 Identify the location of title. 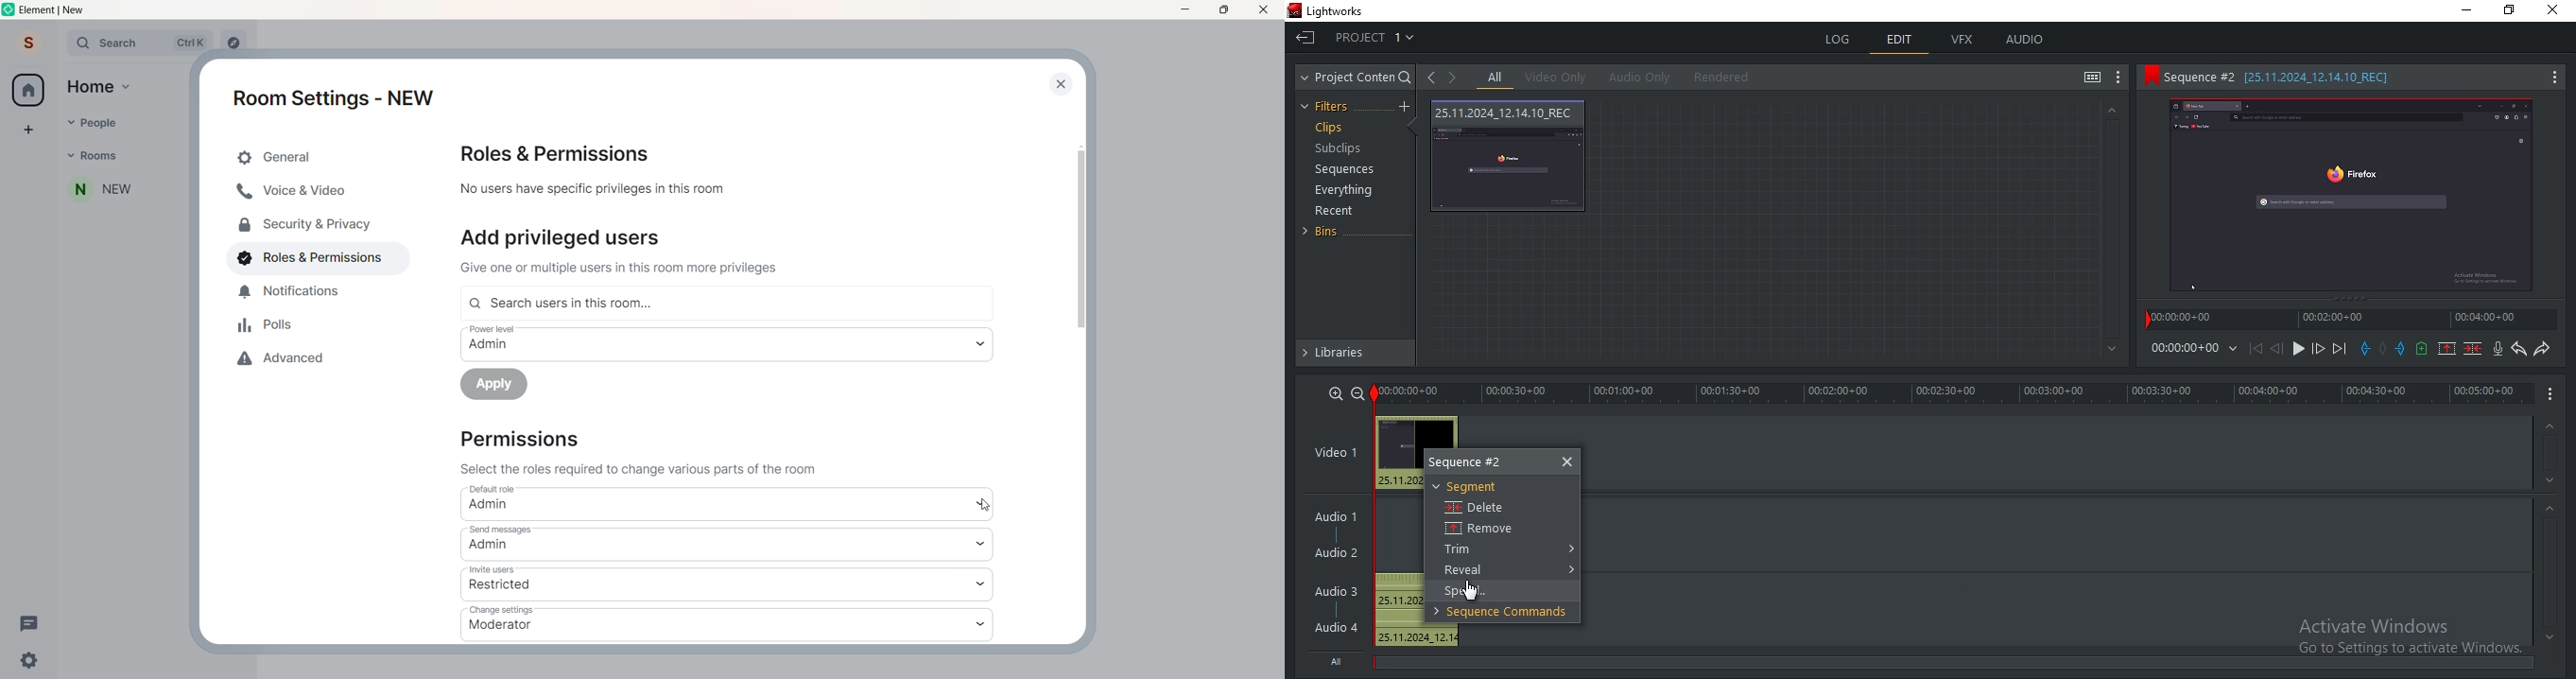
(56, 9).